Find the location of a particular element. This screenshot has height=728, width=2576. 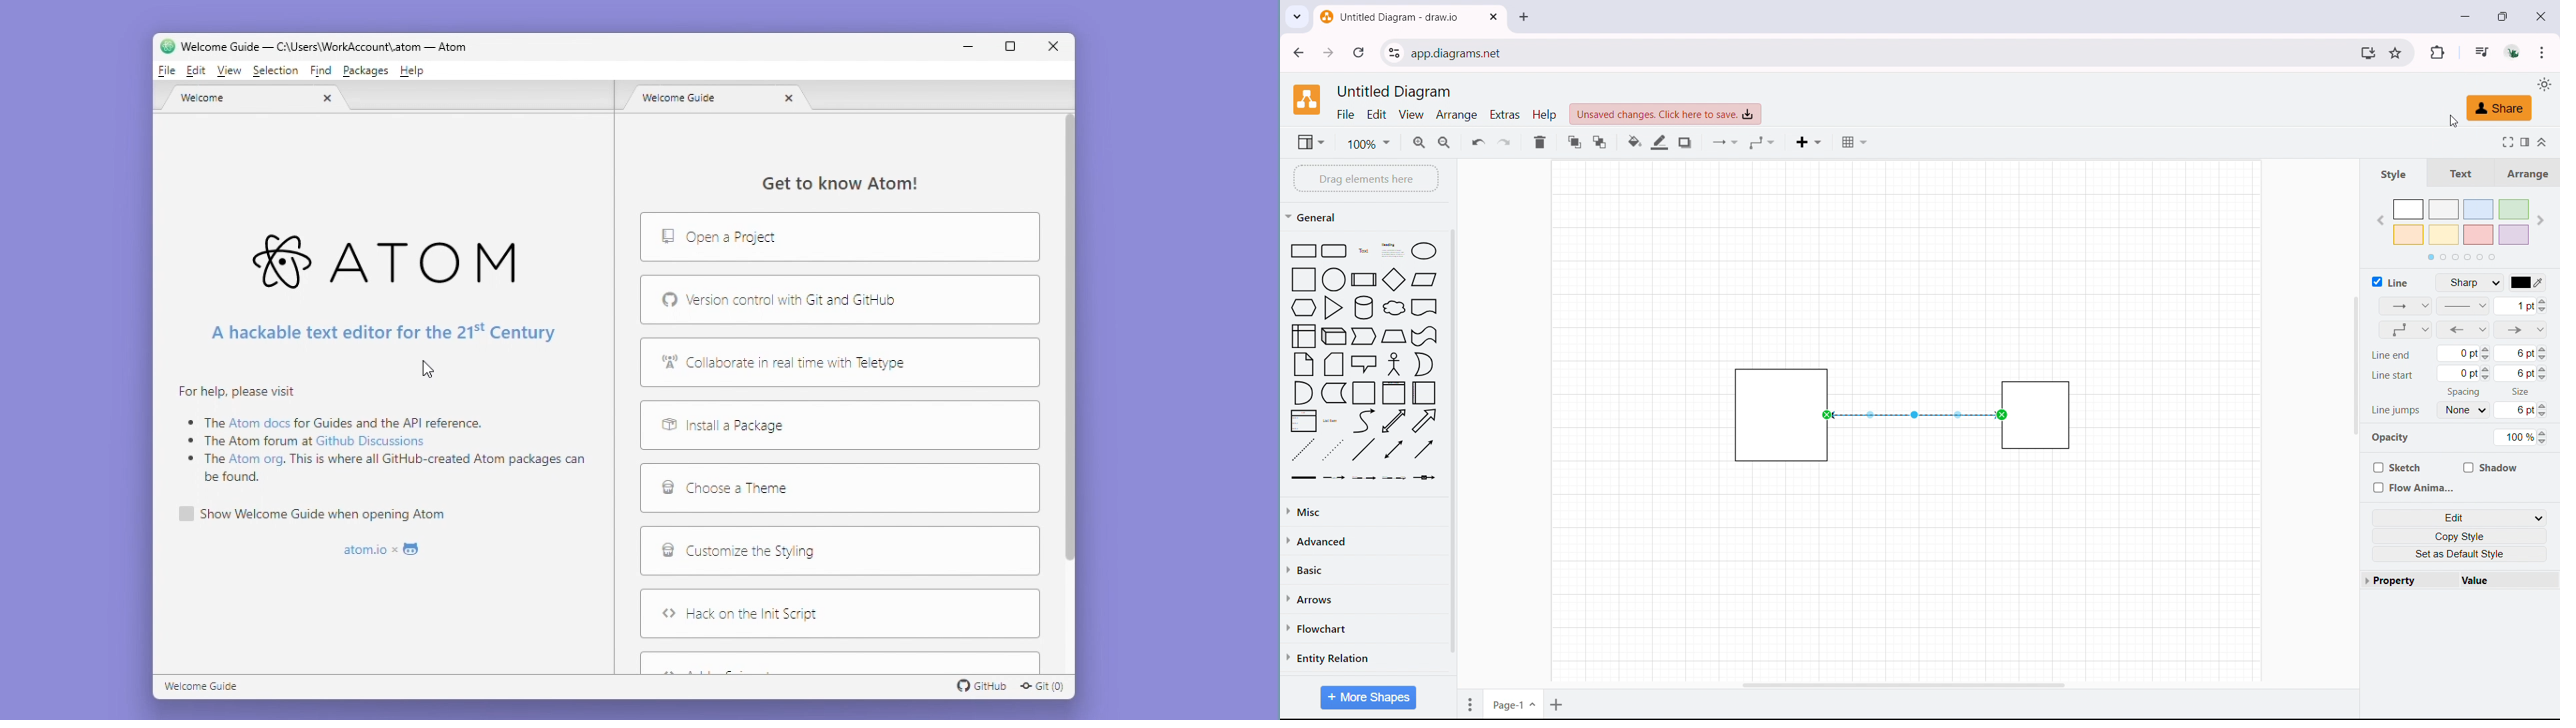

close tab is located at coordinates (1524, 17).